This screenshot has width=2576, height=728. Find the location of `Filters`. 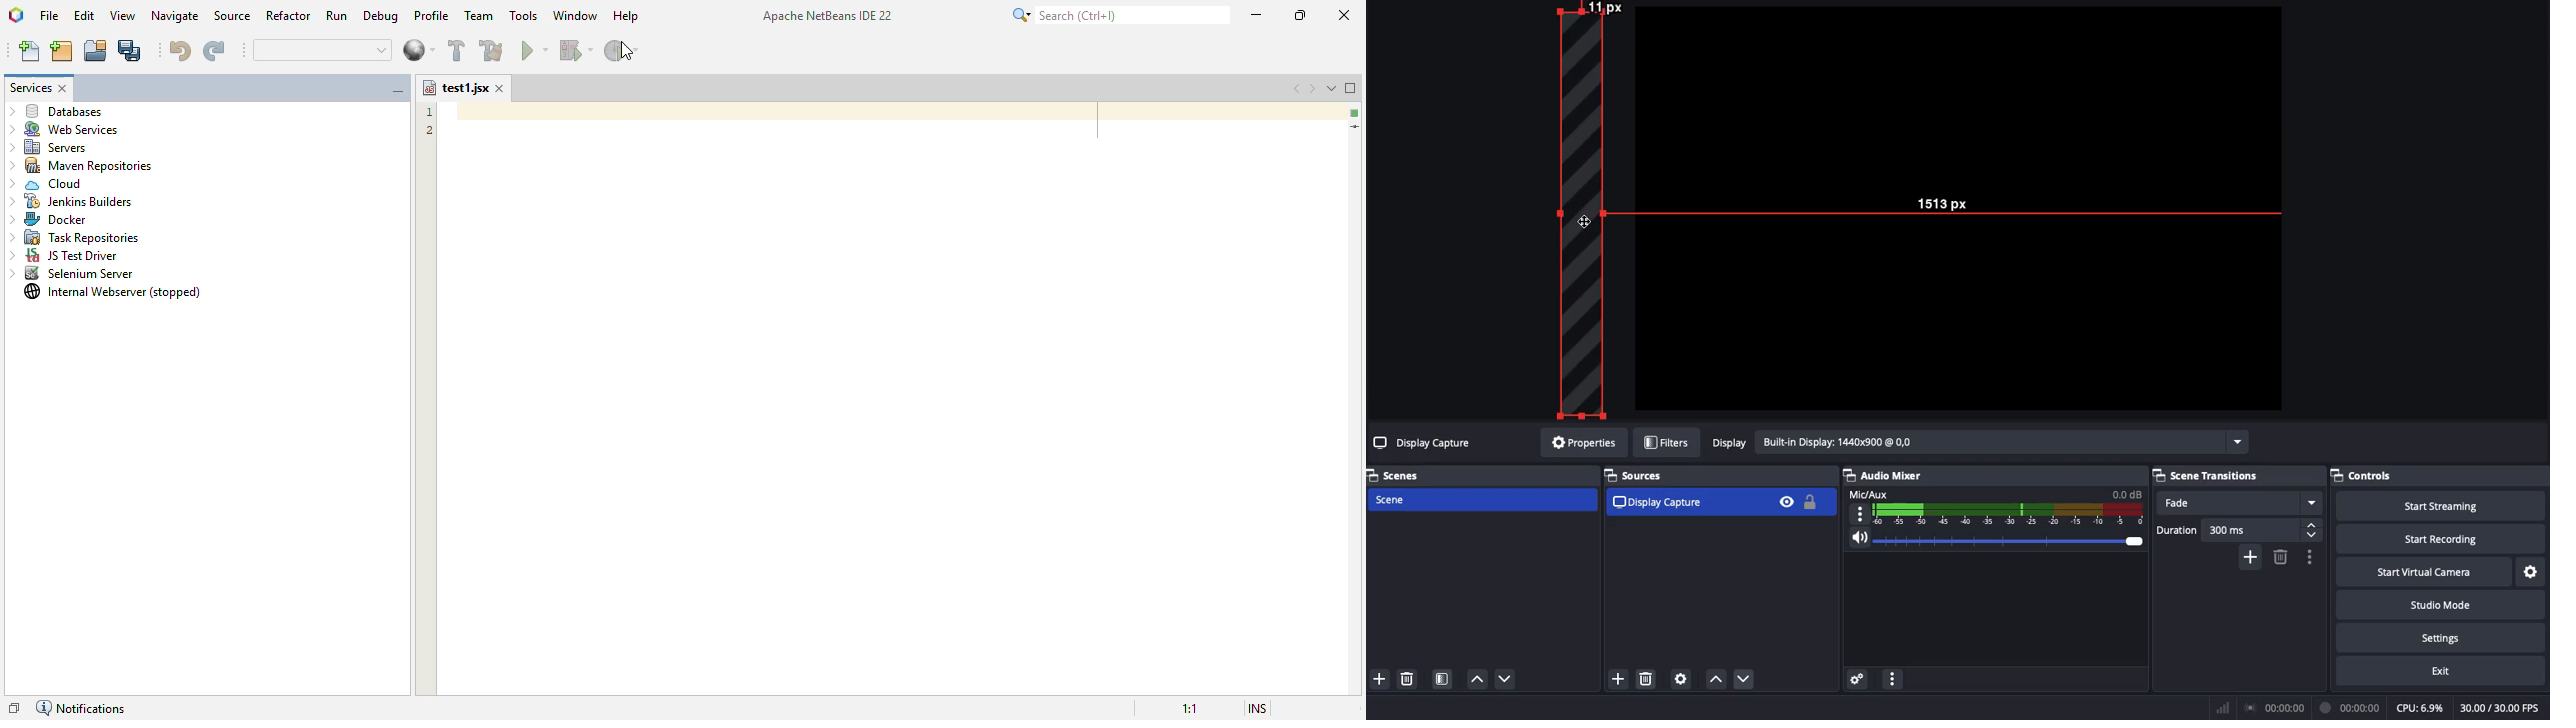

Filters is located at coordinates (1668, 443).